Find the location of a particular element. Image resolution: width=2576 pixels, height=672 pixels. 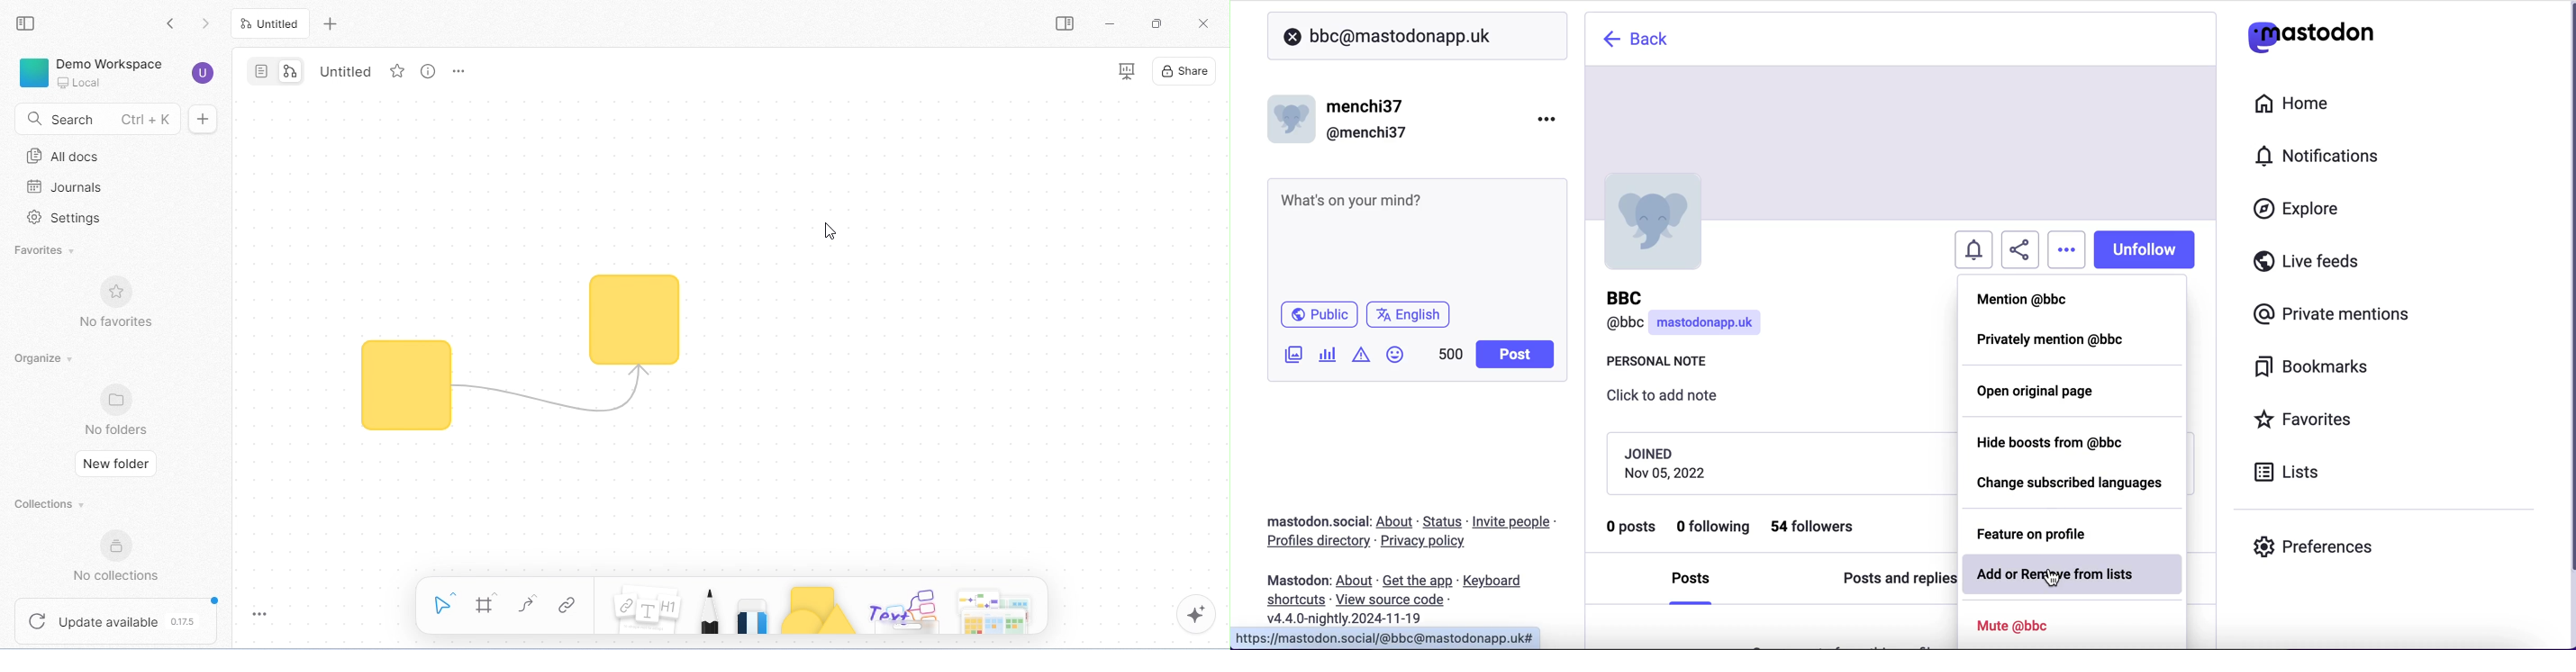

bookmarks is located at coordinates (2315, 367).